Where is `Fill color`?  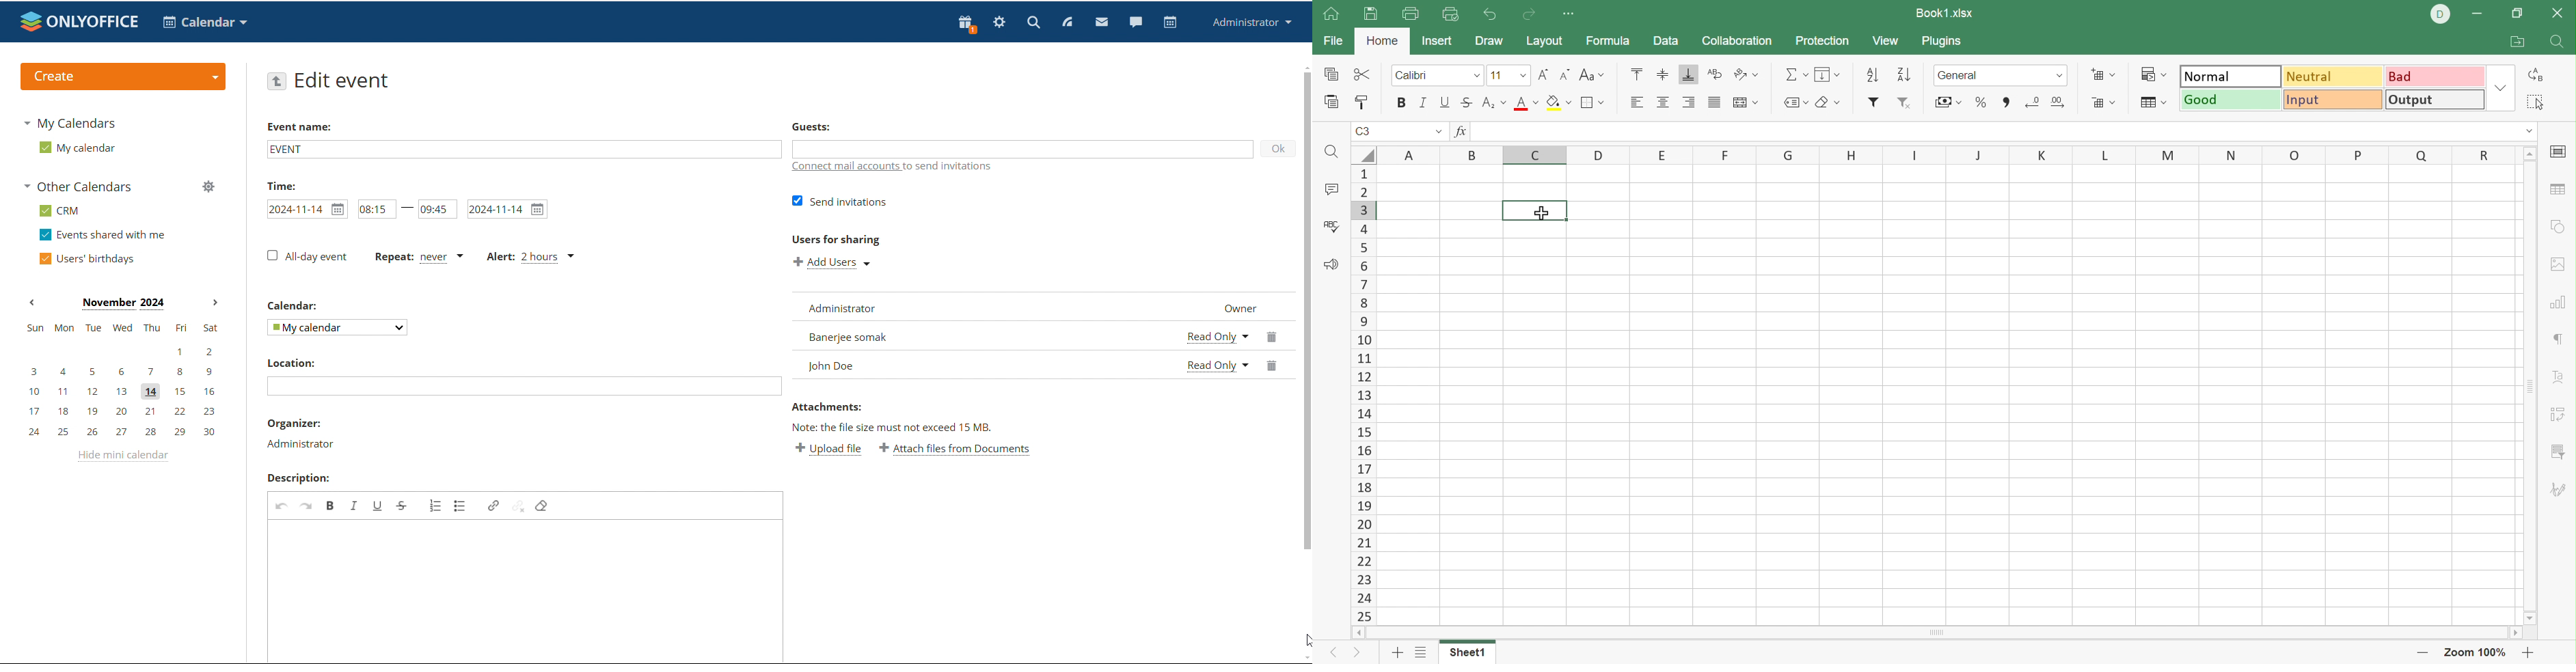
Fill color is located at coordinates (1559, 103).